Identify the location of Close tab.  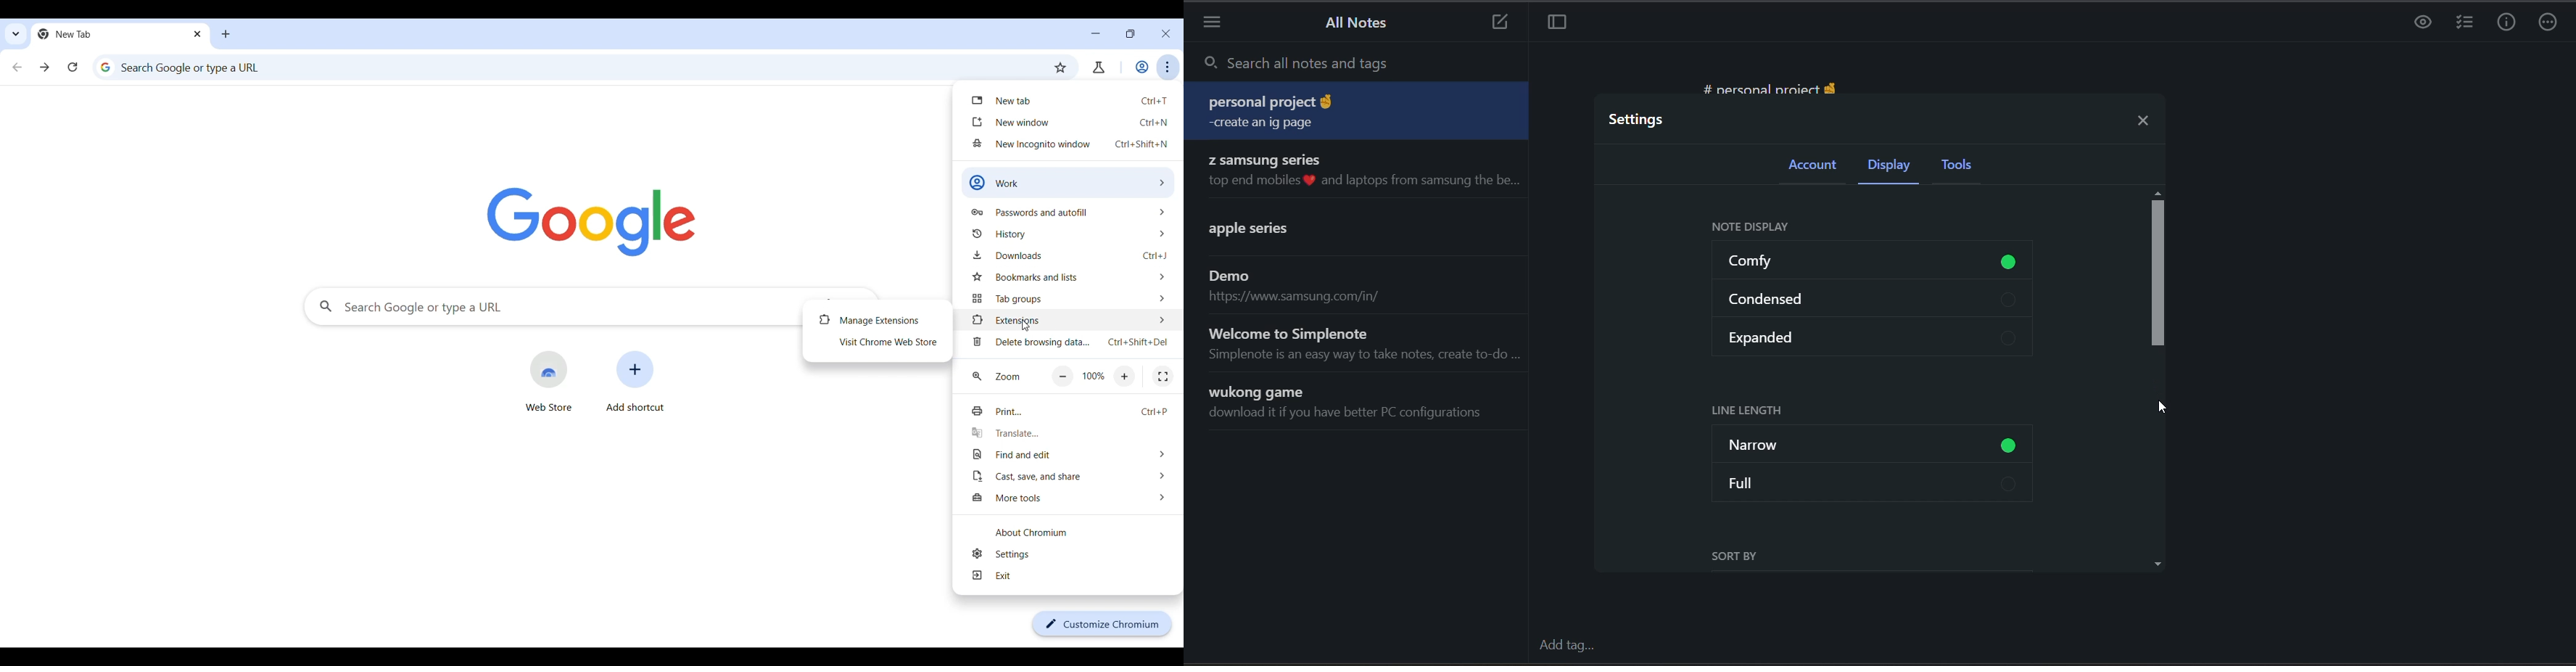
(198, 34).